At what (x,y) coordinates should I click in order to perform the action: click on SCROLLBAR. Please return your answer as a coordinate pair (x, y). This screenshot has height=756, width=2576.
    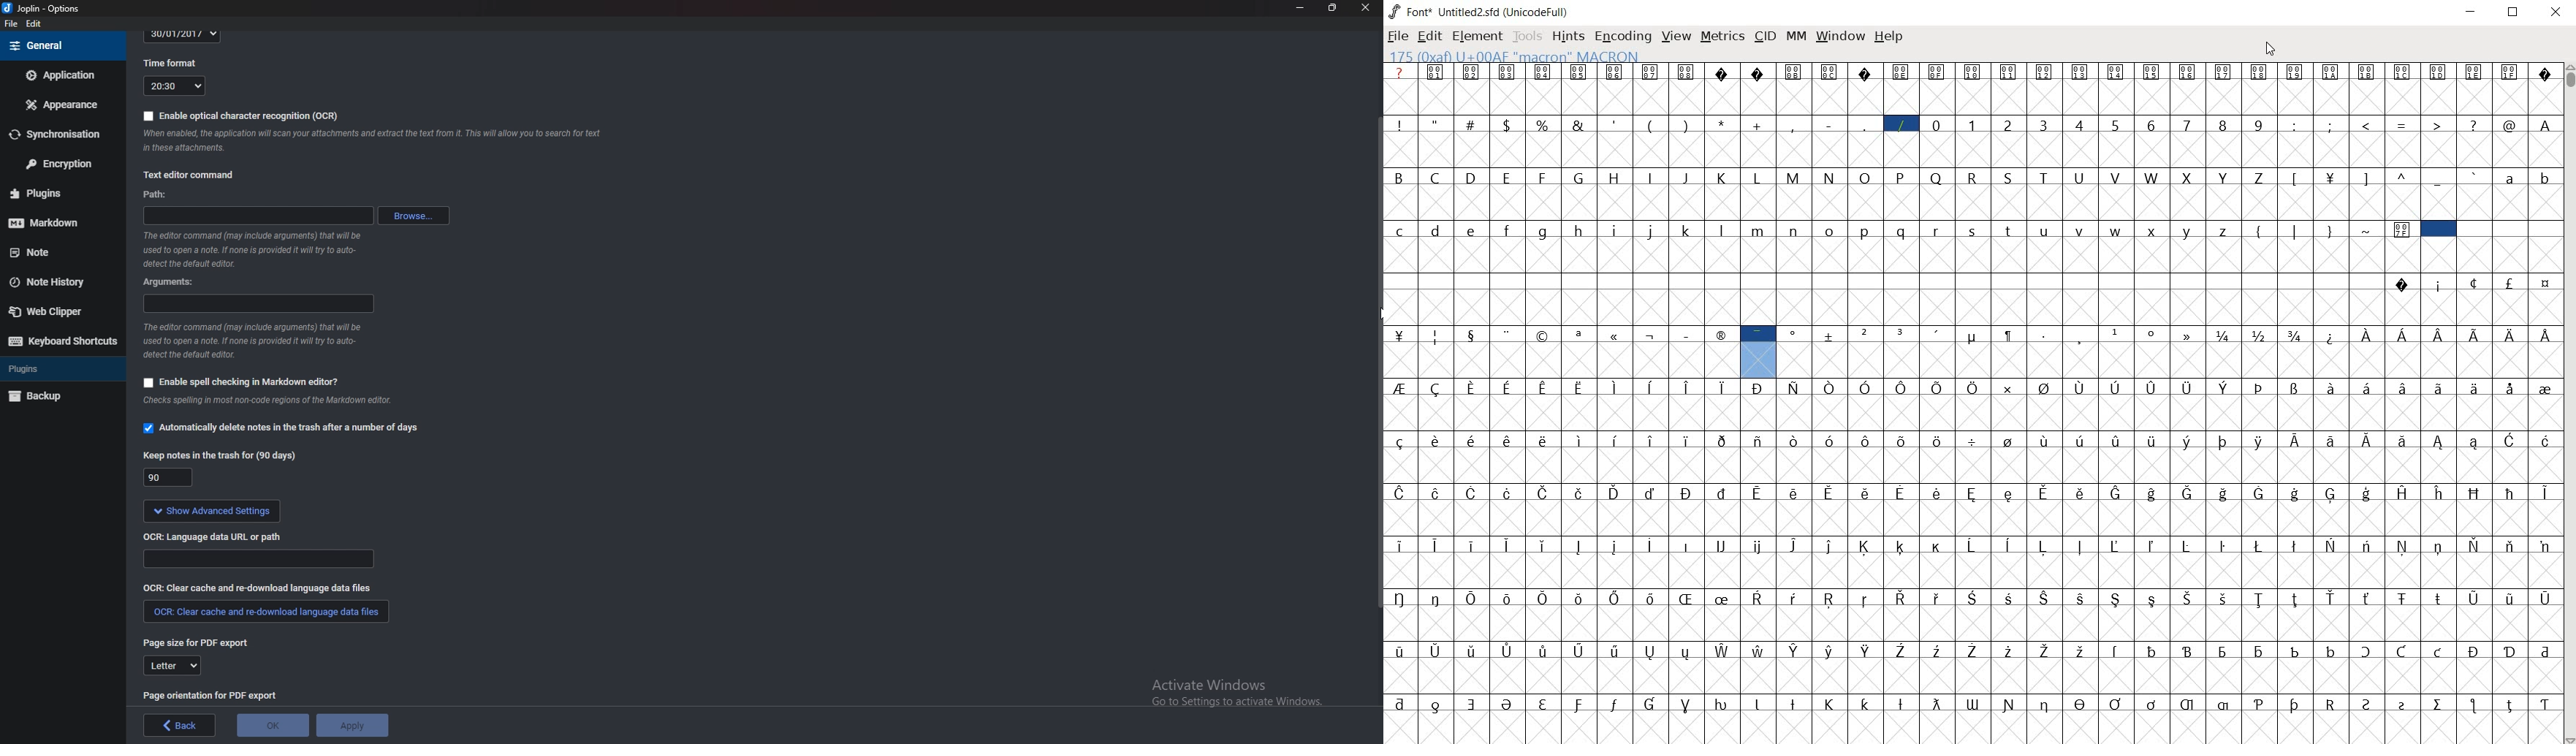
    Looking at the image, I should click on (2569, 404).